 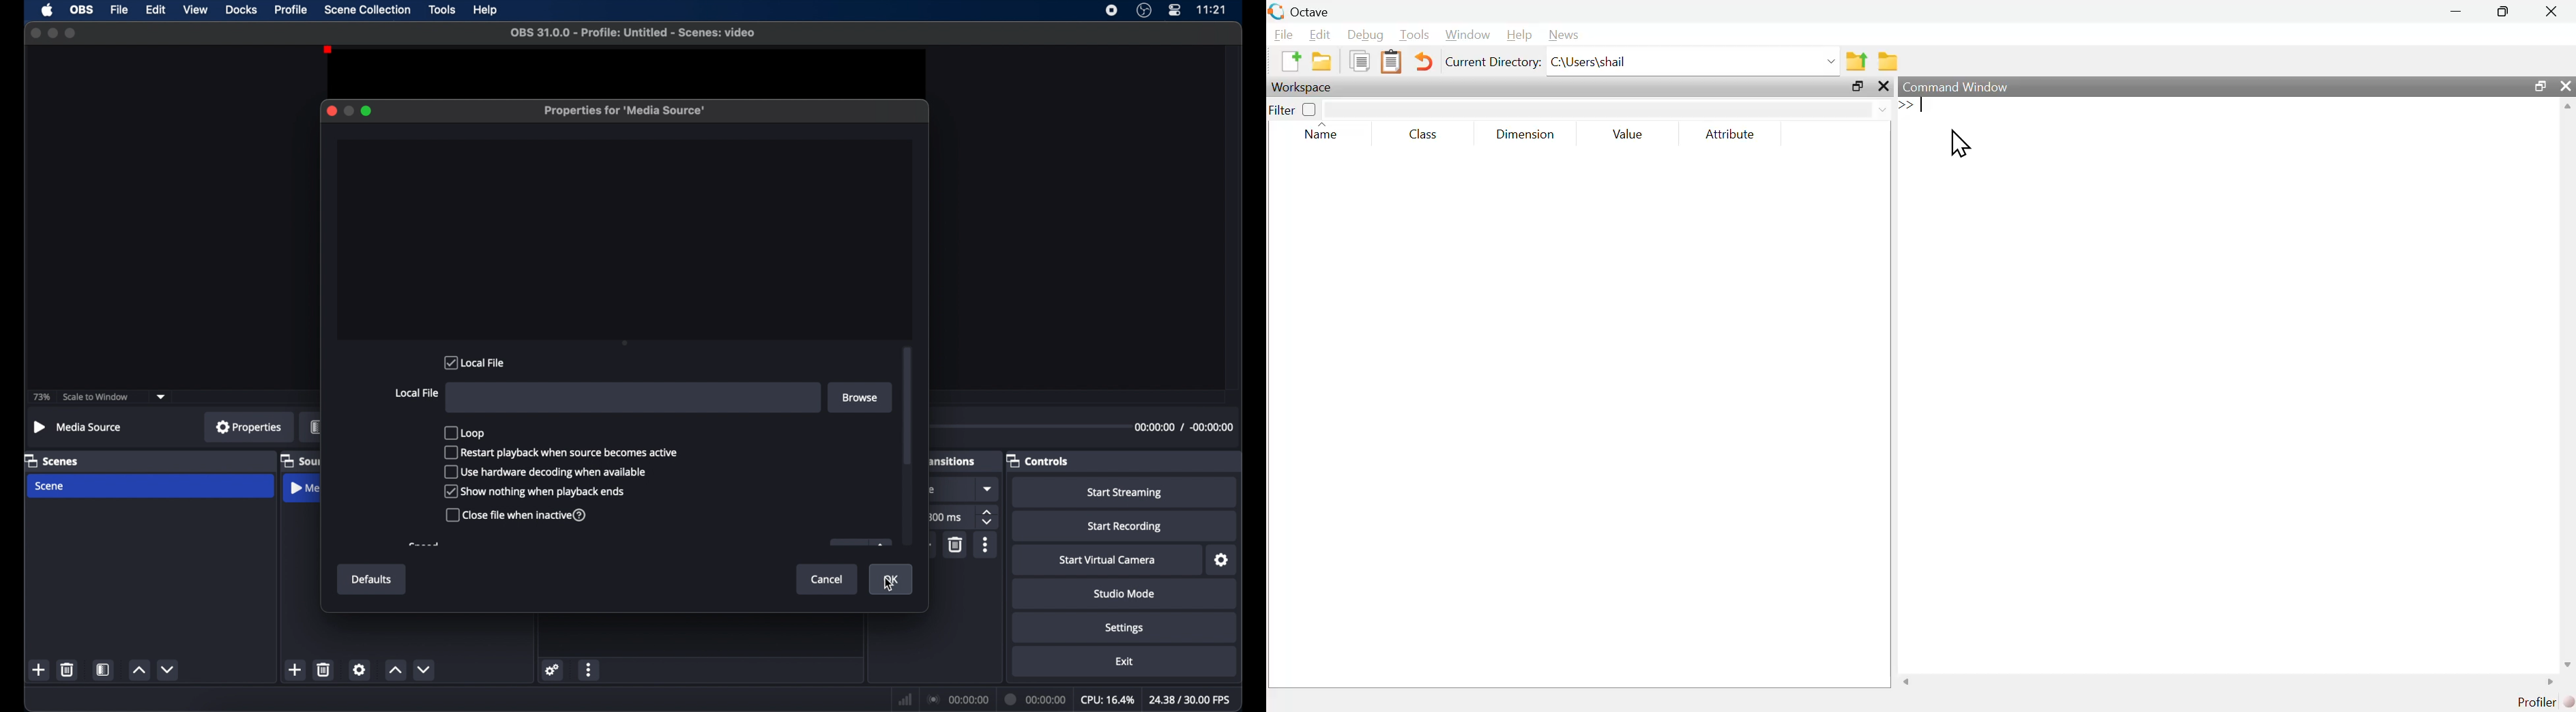 I want to click on horizontal scroll bar, so click(x=2229, y=681).